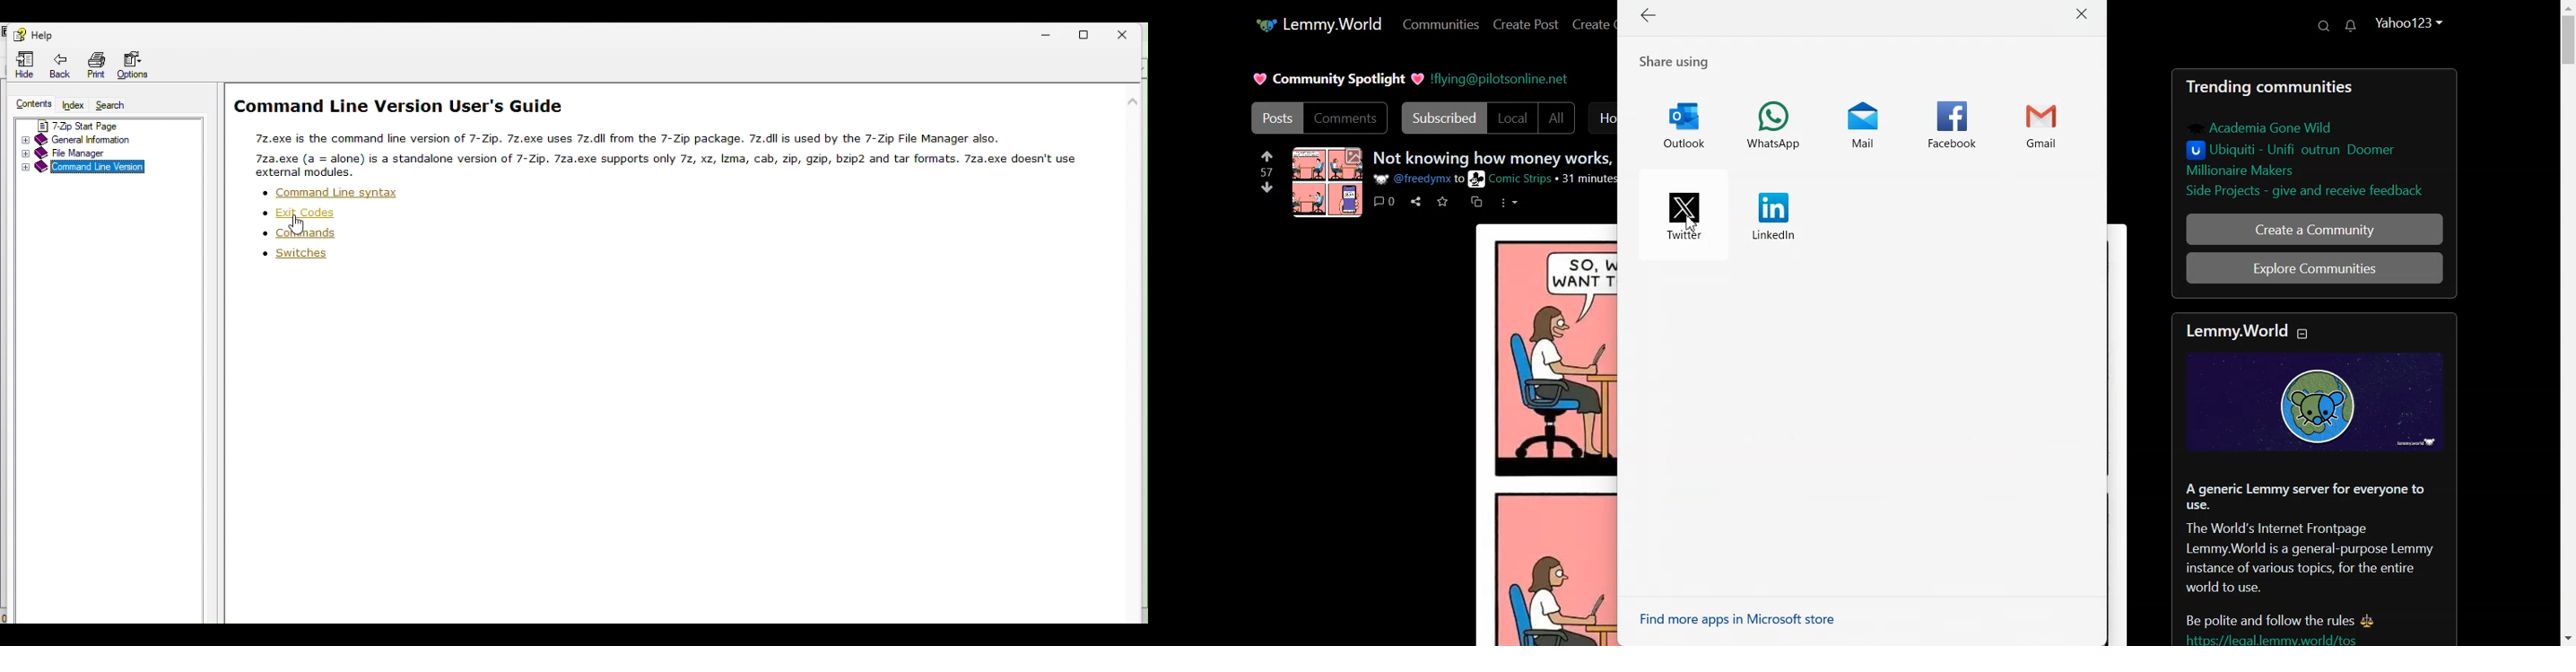 The width and height of the screenshot is (2576, 672). I want to click on Print, so click(97, 65).